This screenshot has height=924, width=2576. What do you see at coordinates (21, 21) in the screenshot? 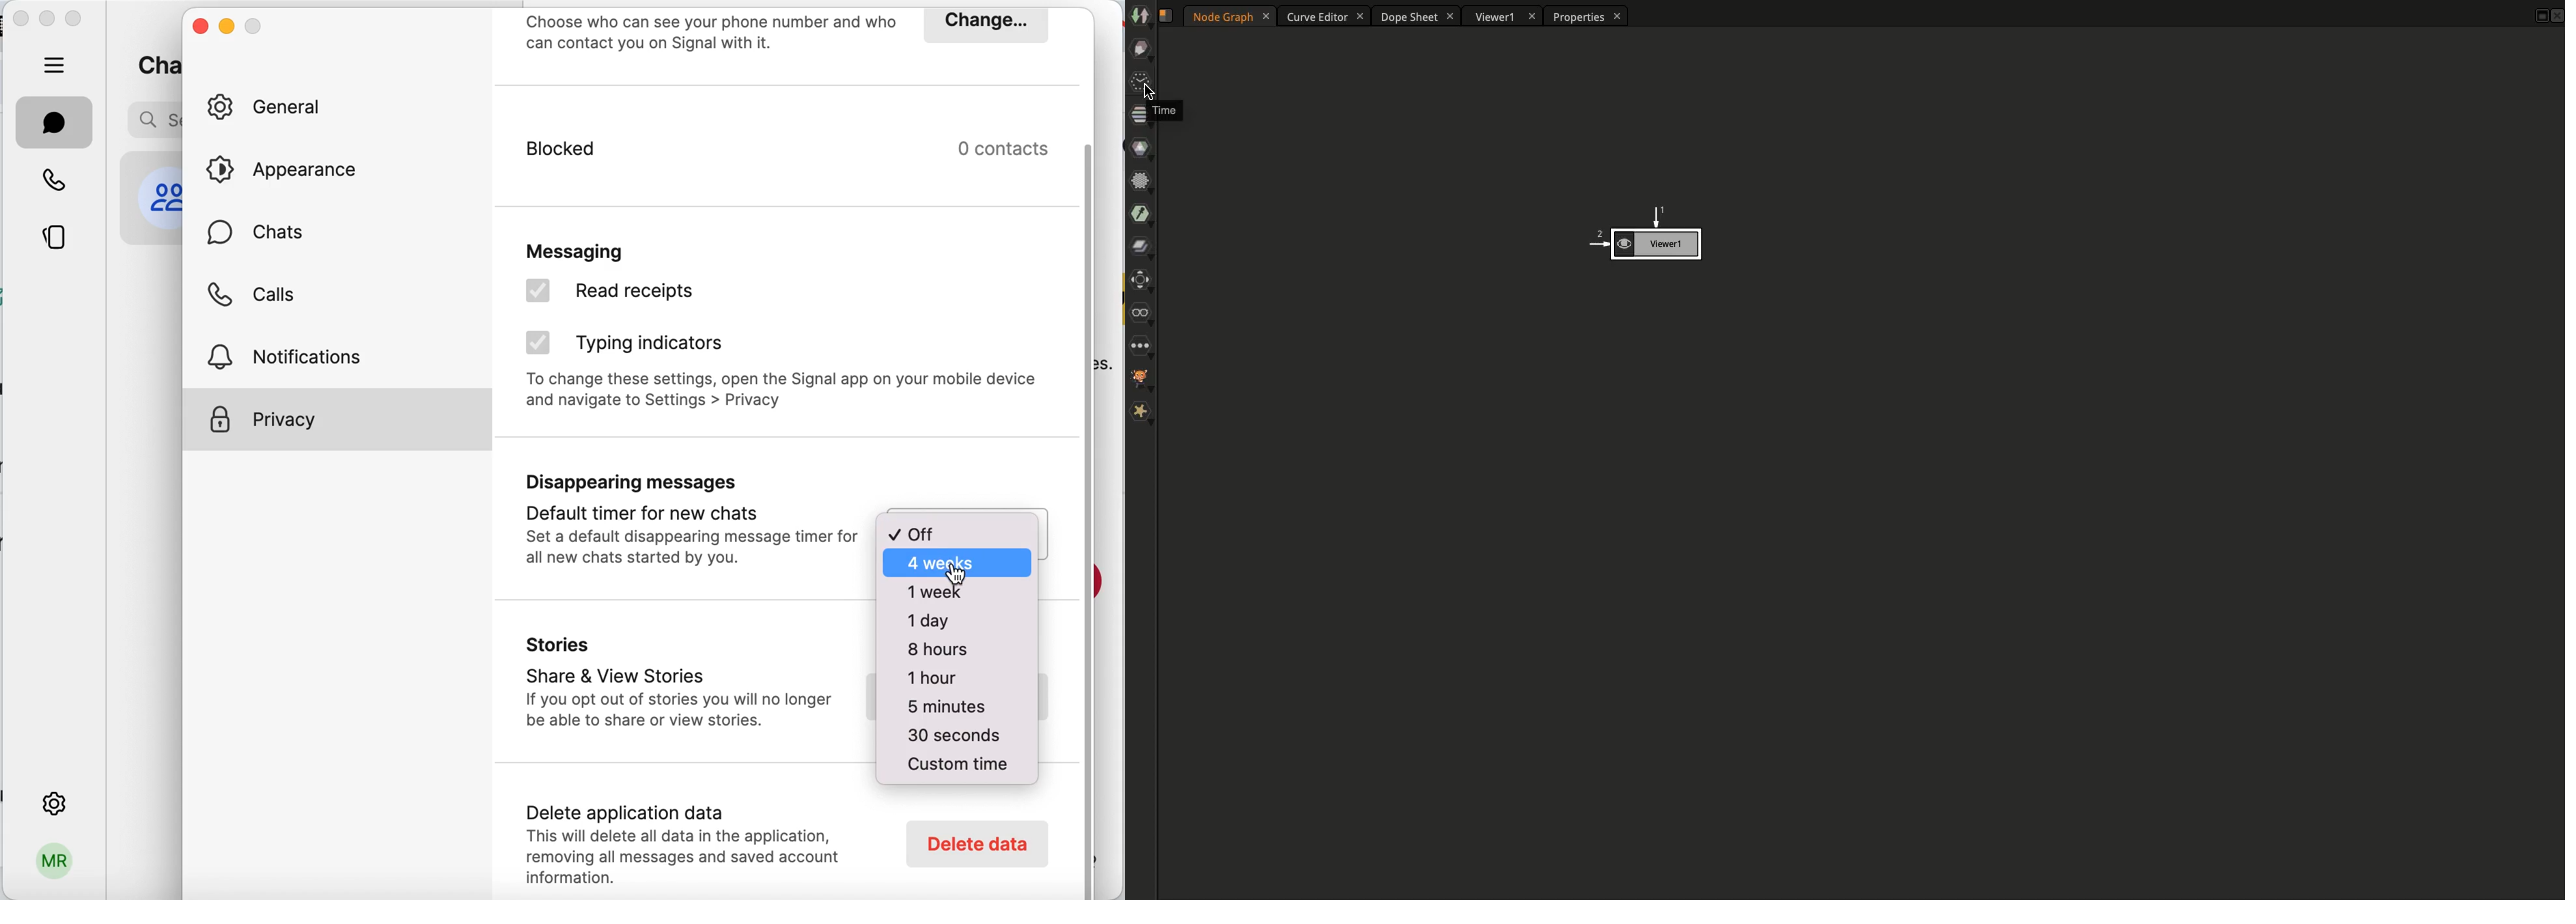
I see `close` at bounding box center [21, 21].